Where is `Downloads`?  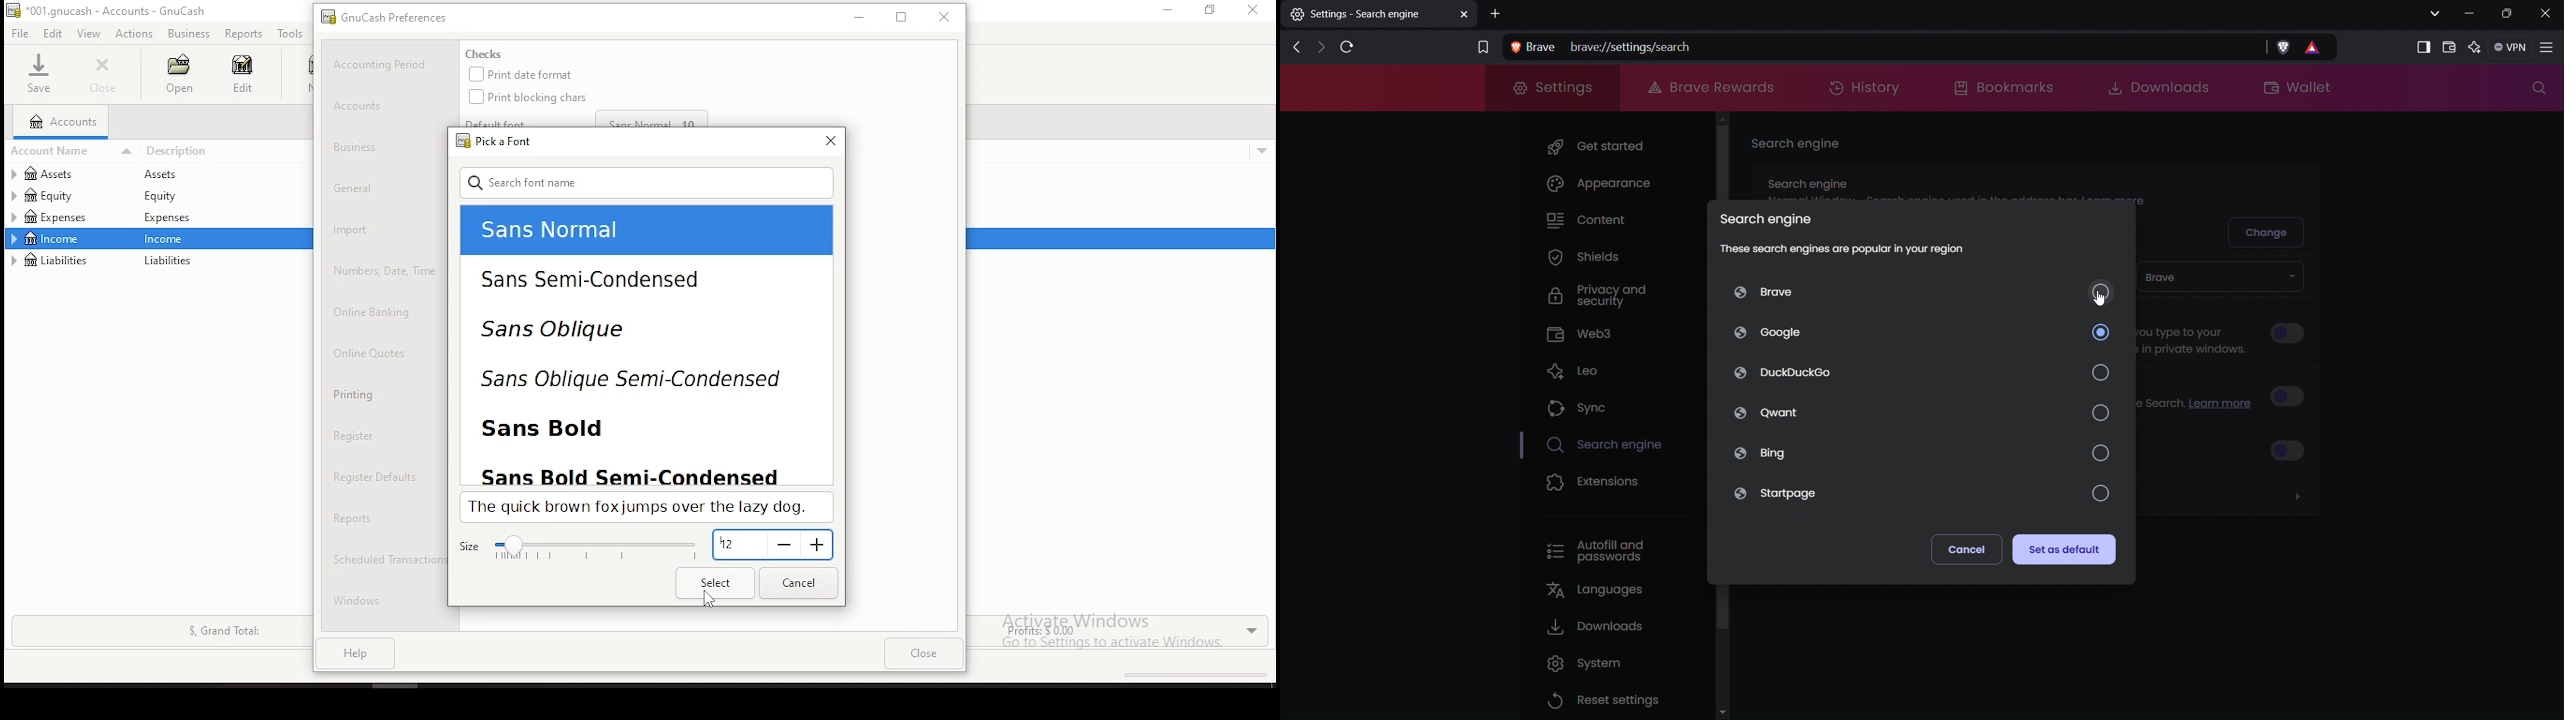 Downloads is located at coordinates (2153, 87).